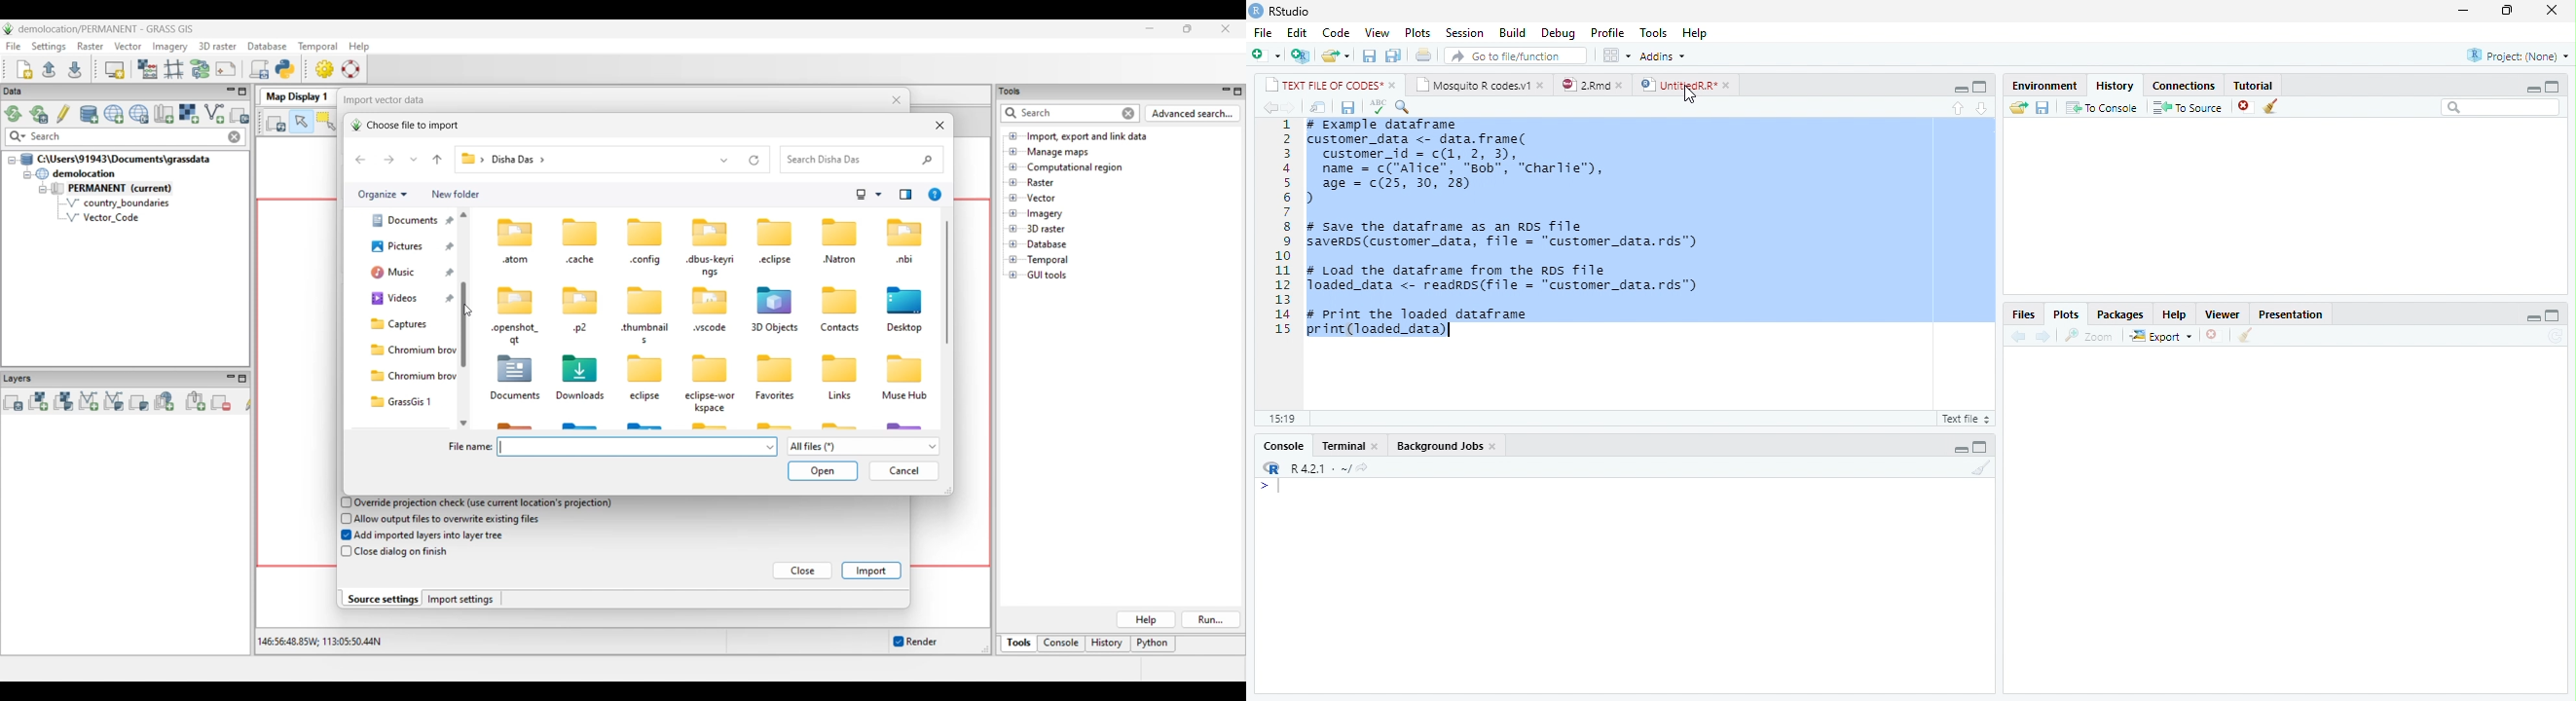  Describe the element at coordinates (1961, 450) in the screenshot. I see `minimize` at that location.